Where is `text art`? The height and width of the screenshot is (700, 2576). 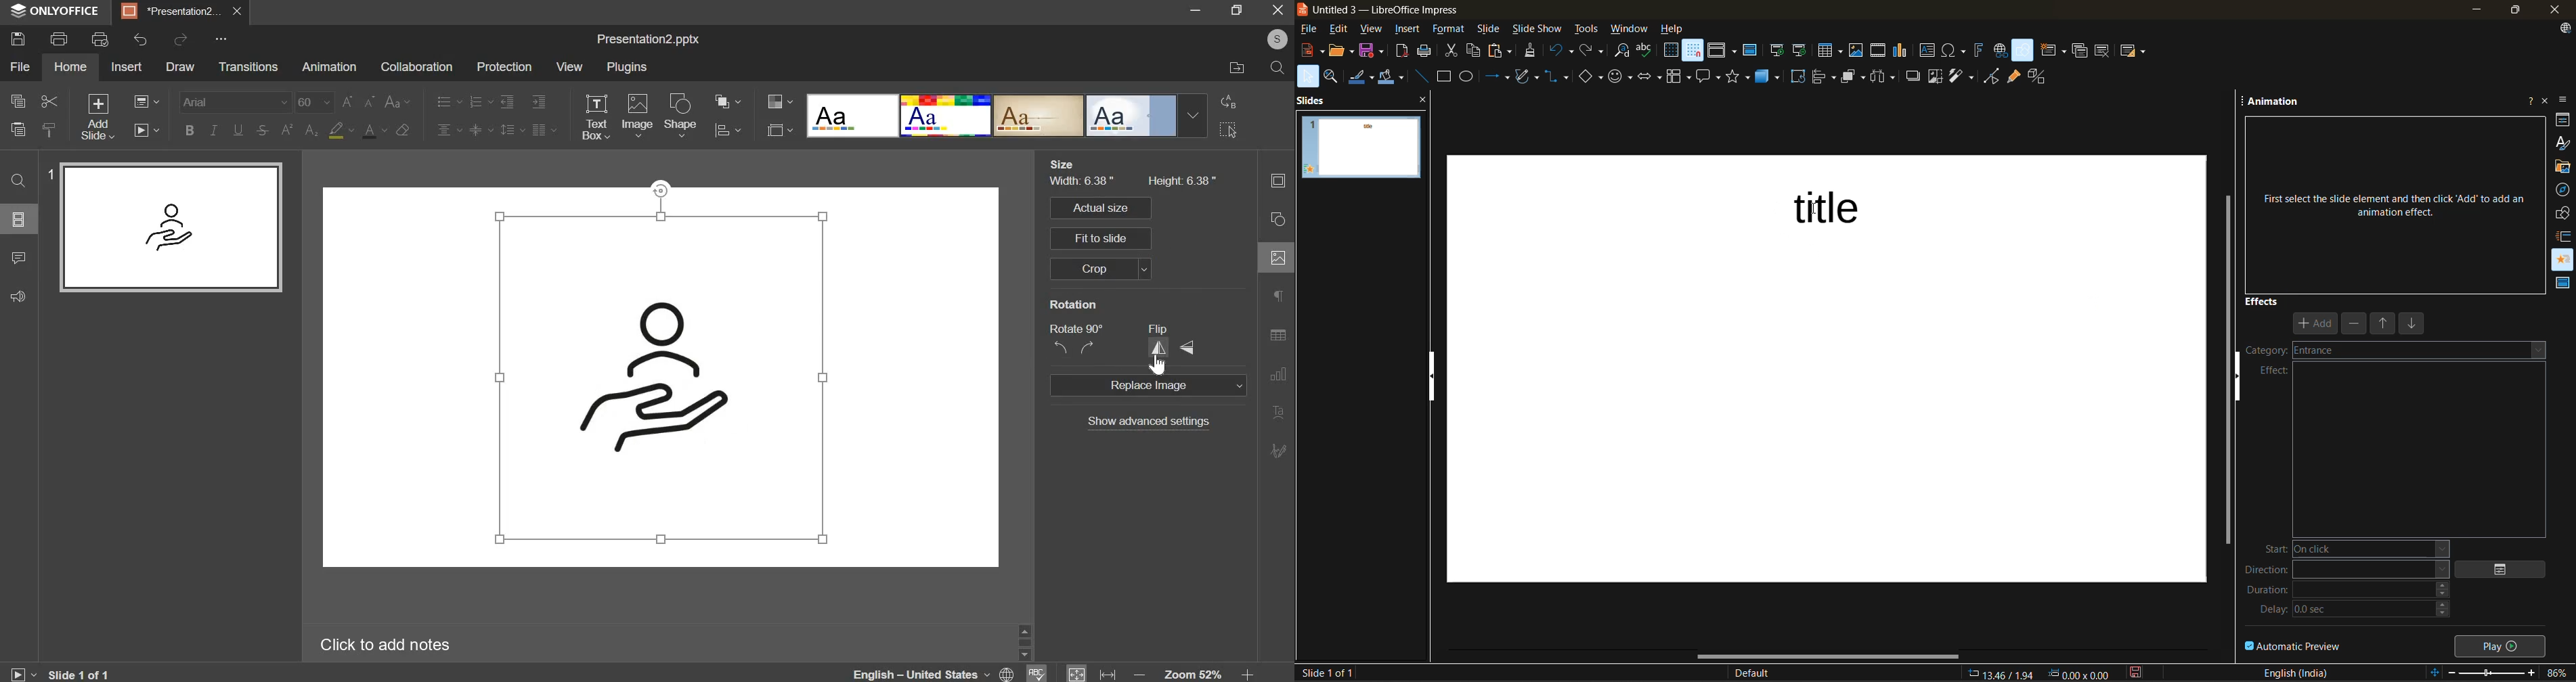
text art is located at coordinates (1278, 413).